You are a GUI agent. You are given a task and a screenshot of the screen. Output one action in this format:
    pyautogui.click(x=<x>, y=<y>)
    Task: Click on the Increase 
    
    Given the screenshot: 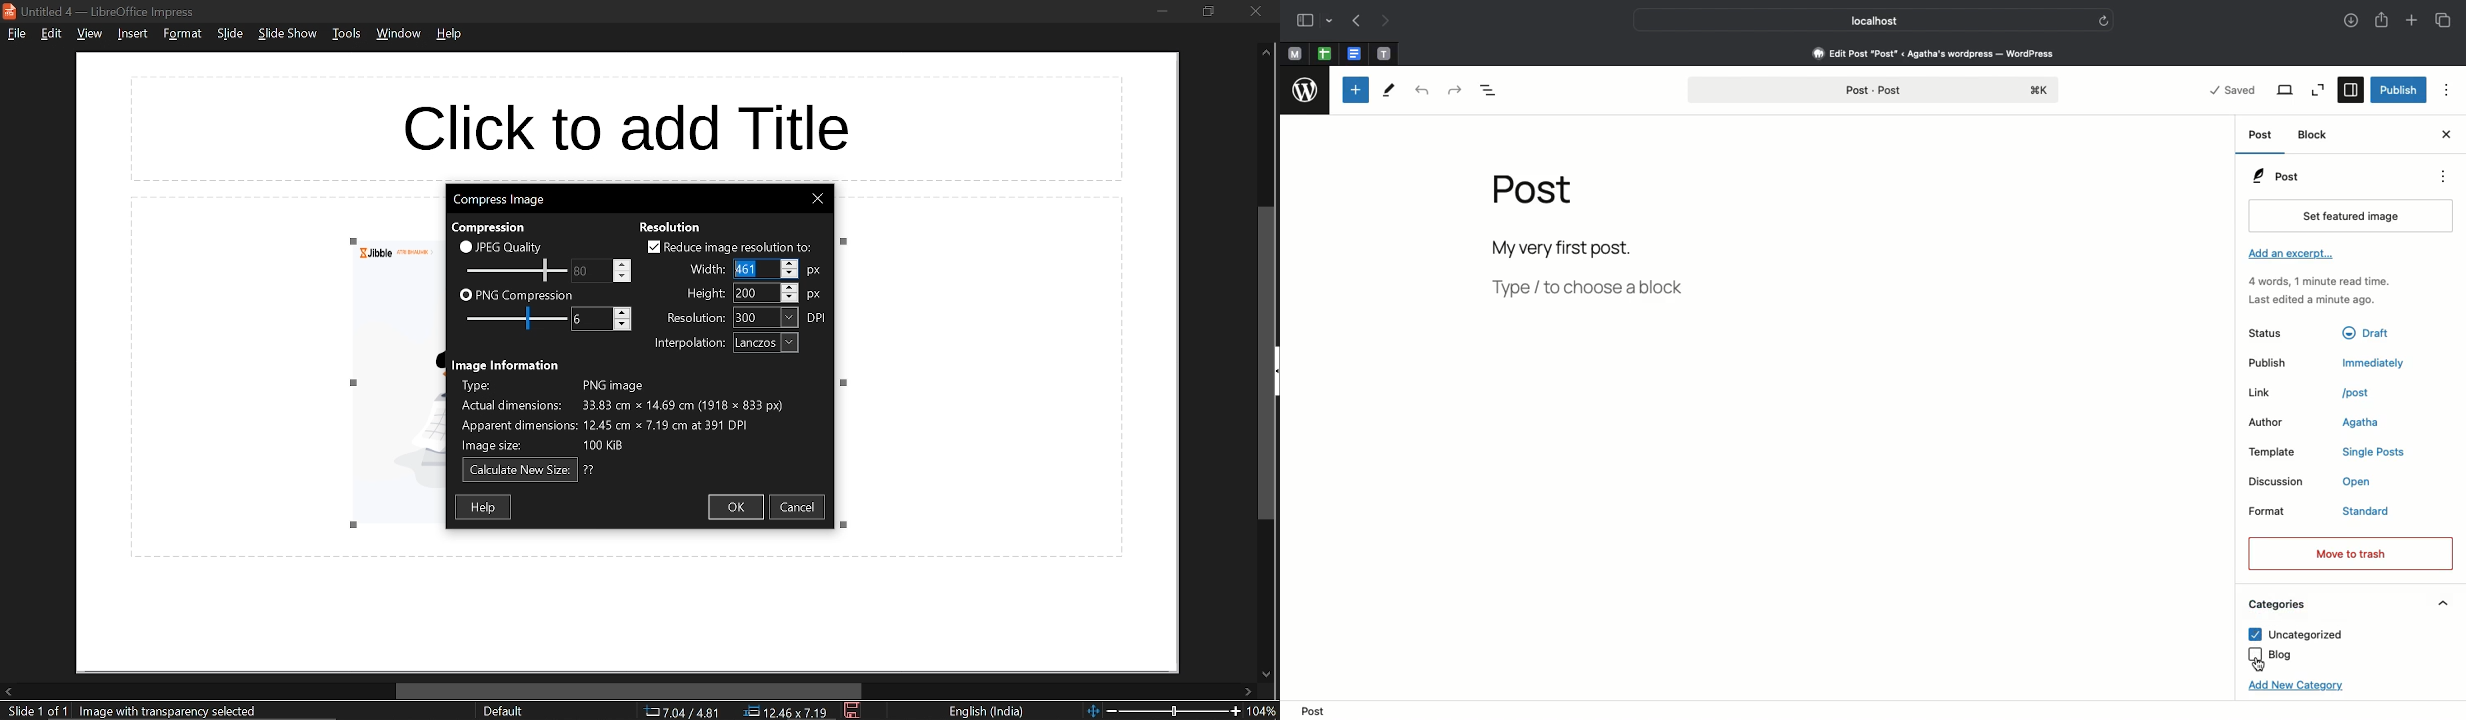 What is the action you would take?
    pyautogui.click(x=791, y=263)
    